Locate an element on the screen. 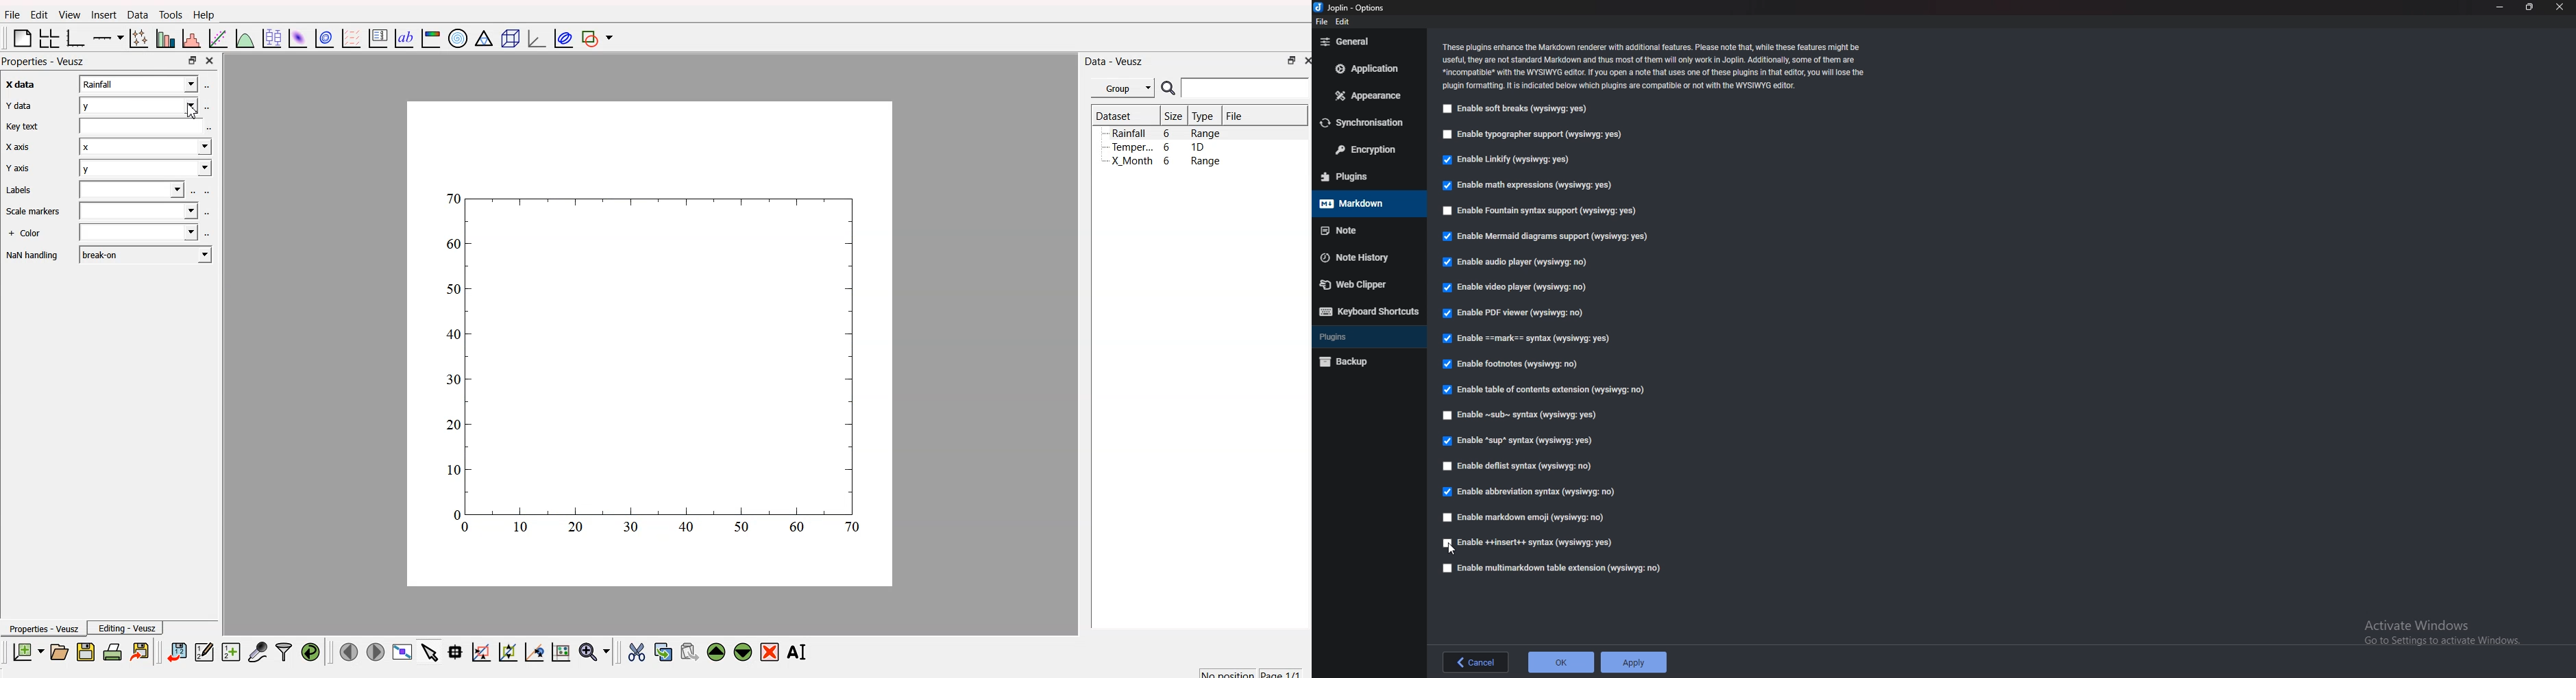 Image resolution: width=2576 pixels, height=700 pixels. Enable math expressions (wysiwyg: yes) is located at coordinates (1530, 185).